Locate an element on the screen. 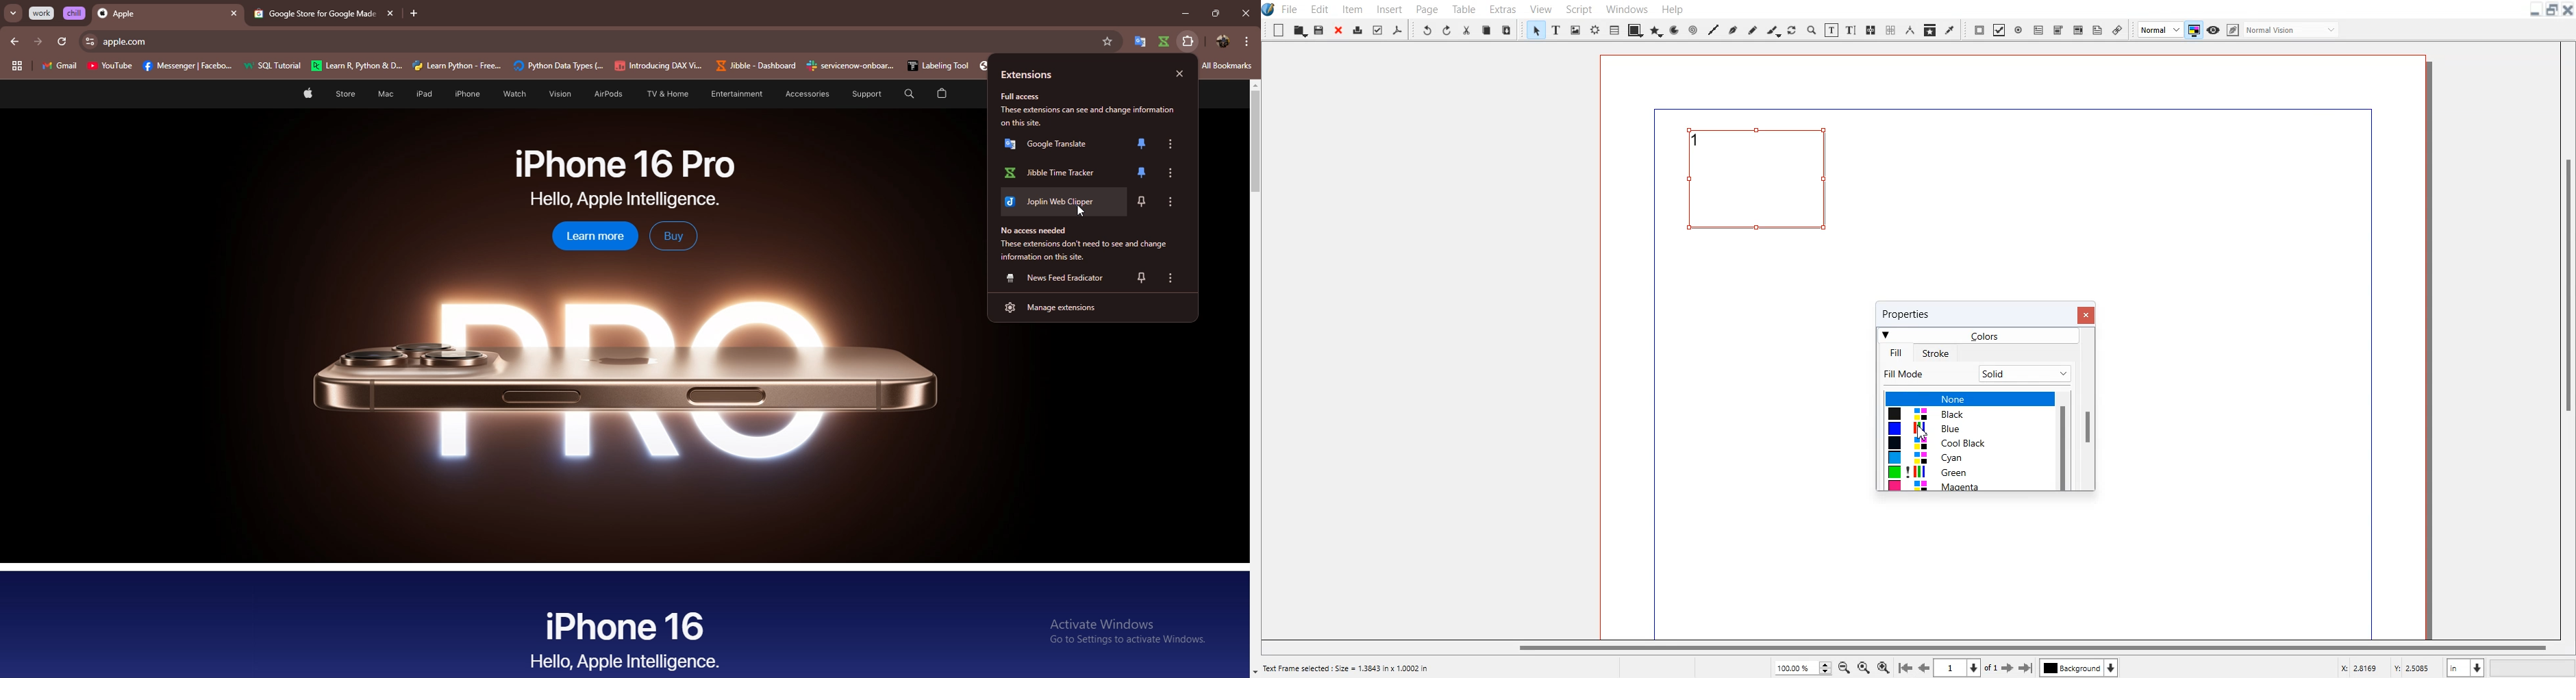  back is located at coordinates (16, 41).